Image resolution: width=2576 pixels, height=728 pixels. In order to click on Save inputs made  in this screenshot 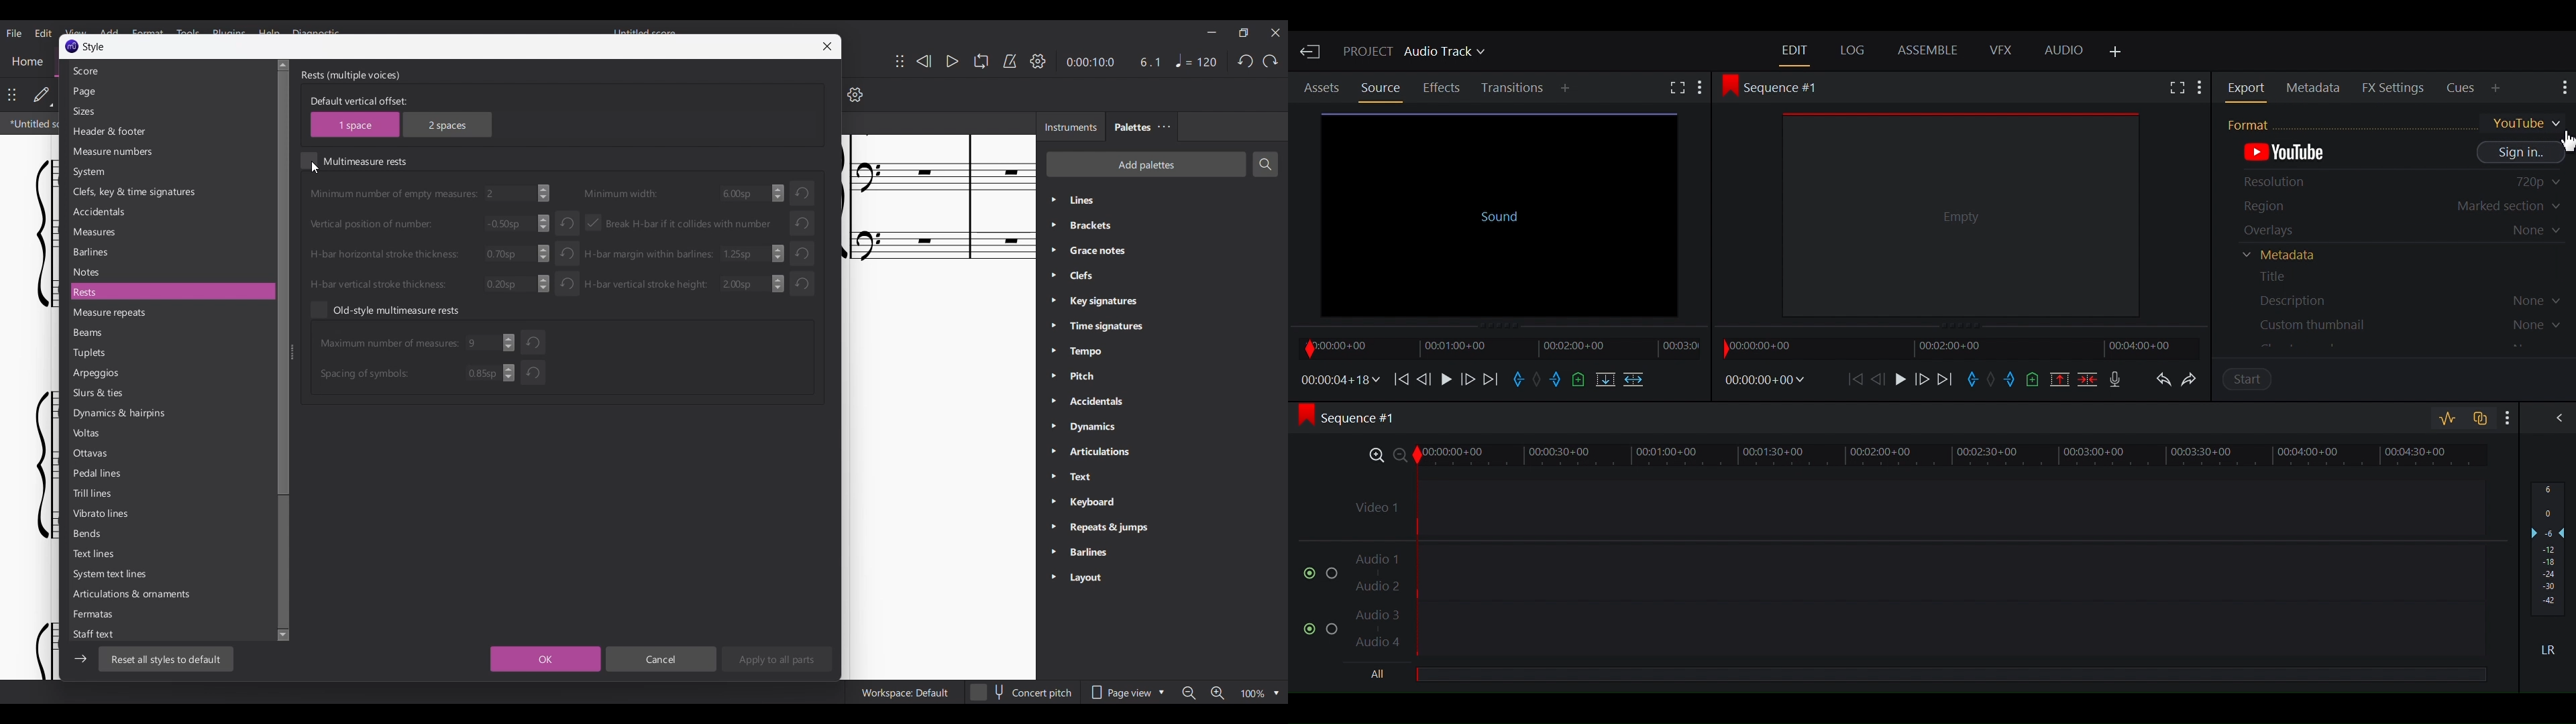, I will do `click(545, 660)`.